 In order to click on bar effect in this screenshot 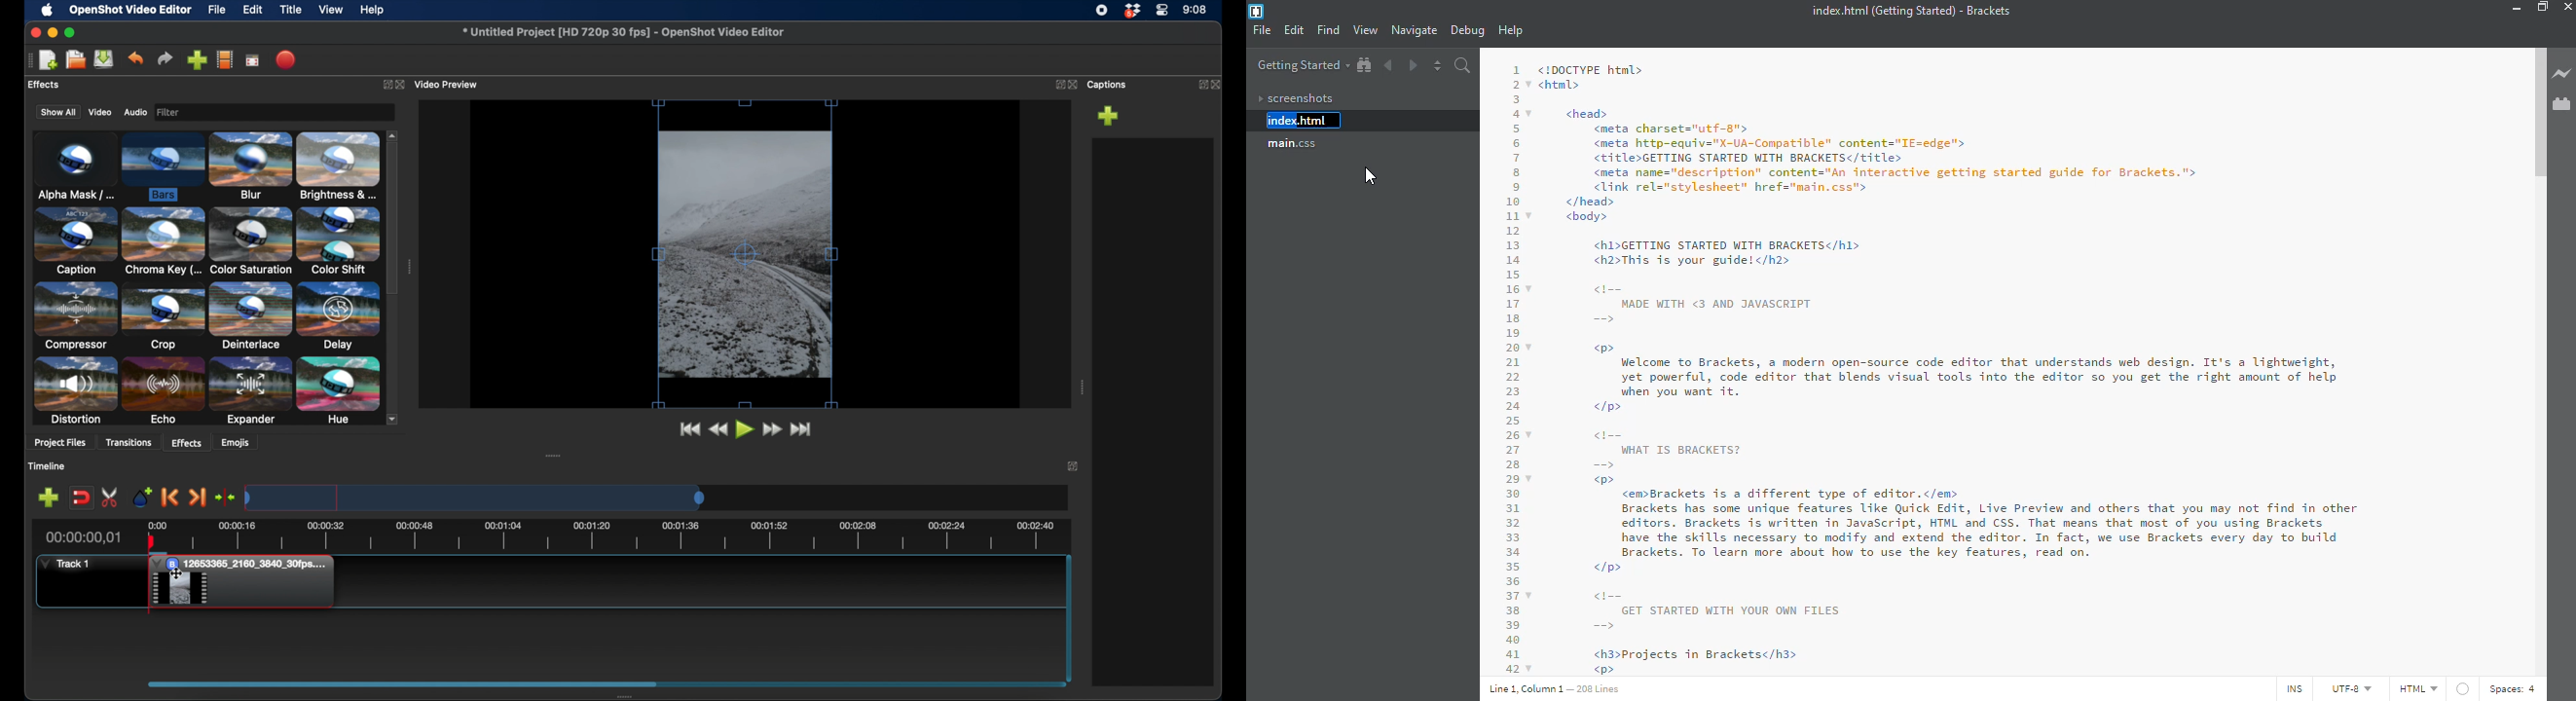, I will do `click(175, 563)`.